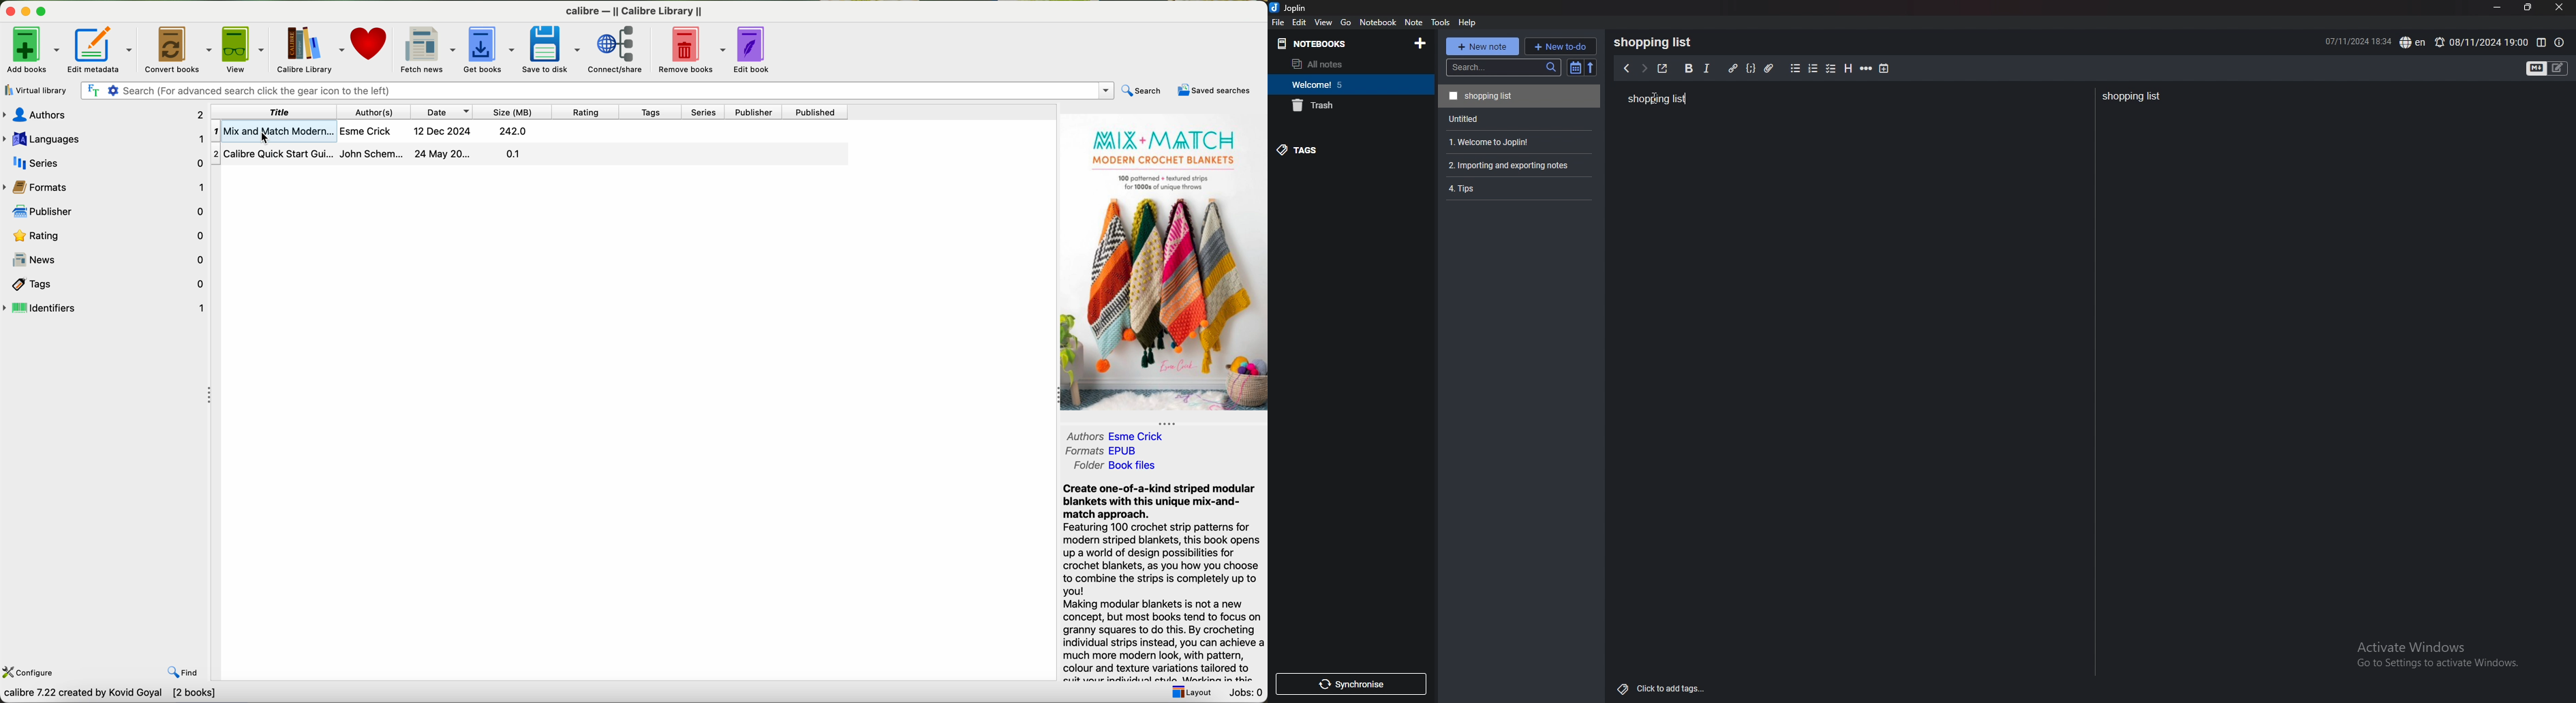  Describe the element at coordinates (2481, 42) in the screenshot. I see ` 08/11/2024 19:00` at that location.